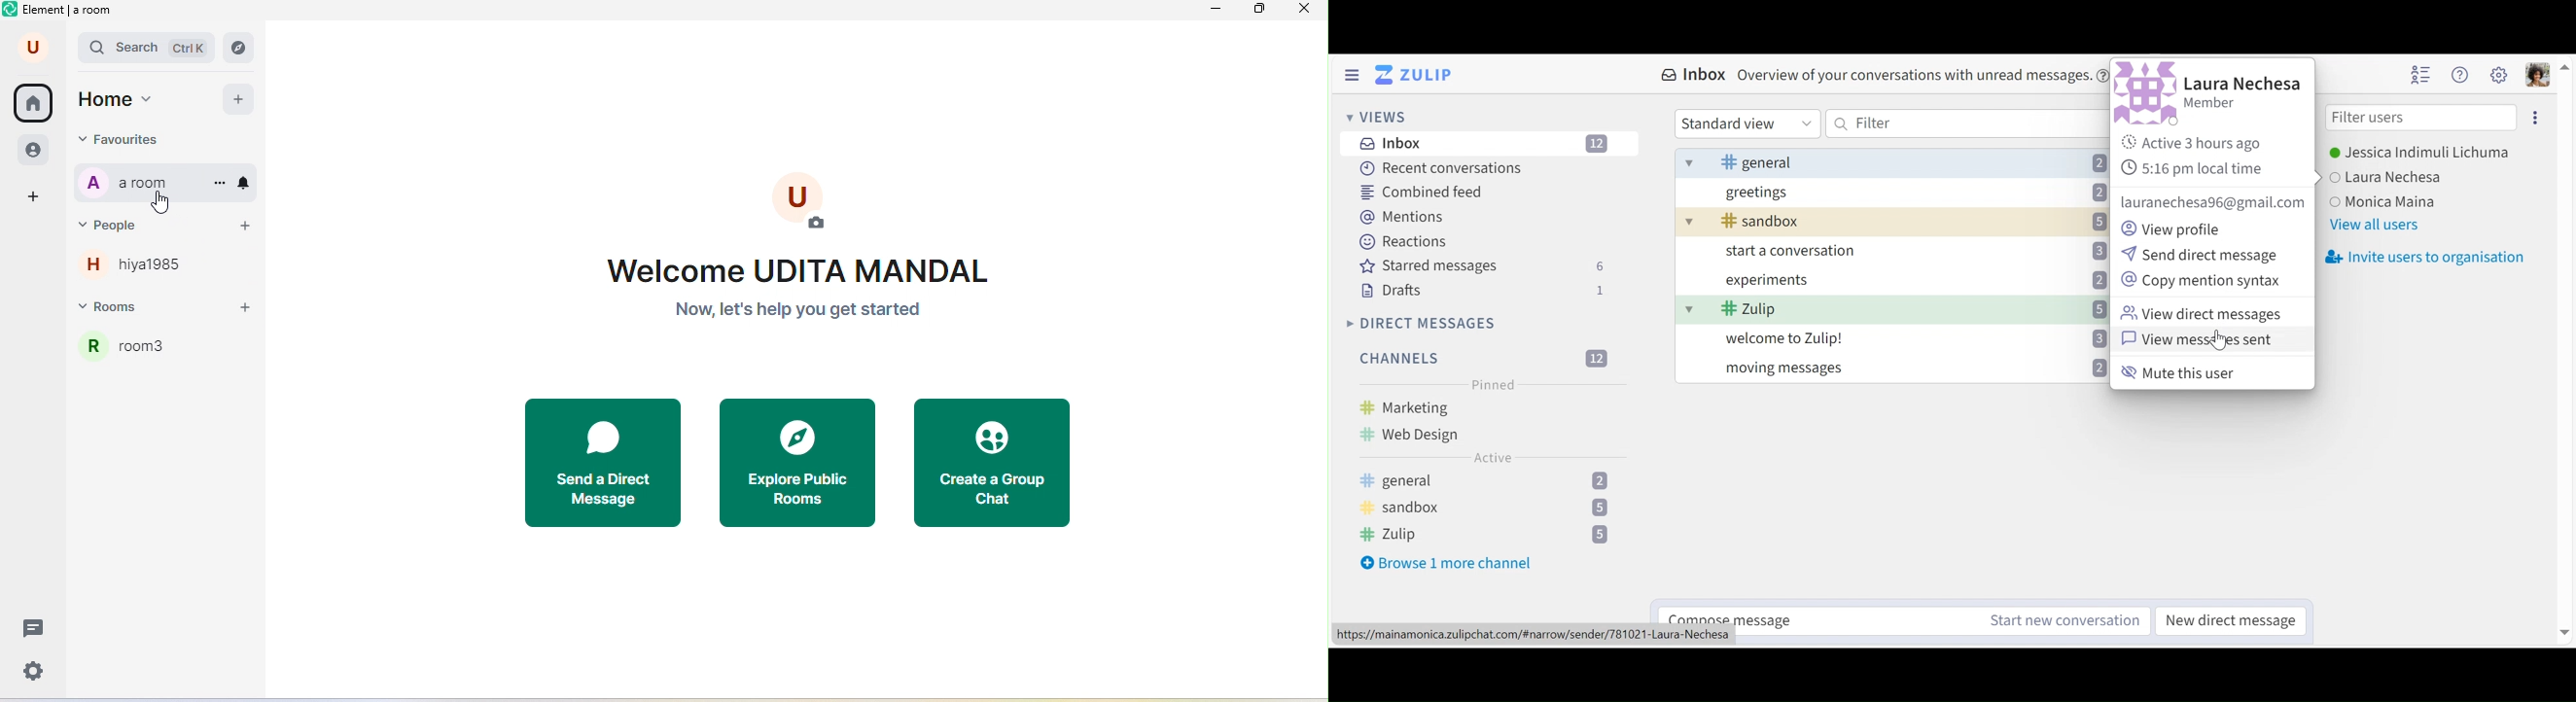  What do you see at coordinates (2419, 74) in the screenshot?
I see `Hide user list` at bounding box center [2419, 74].